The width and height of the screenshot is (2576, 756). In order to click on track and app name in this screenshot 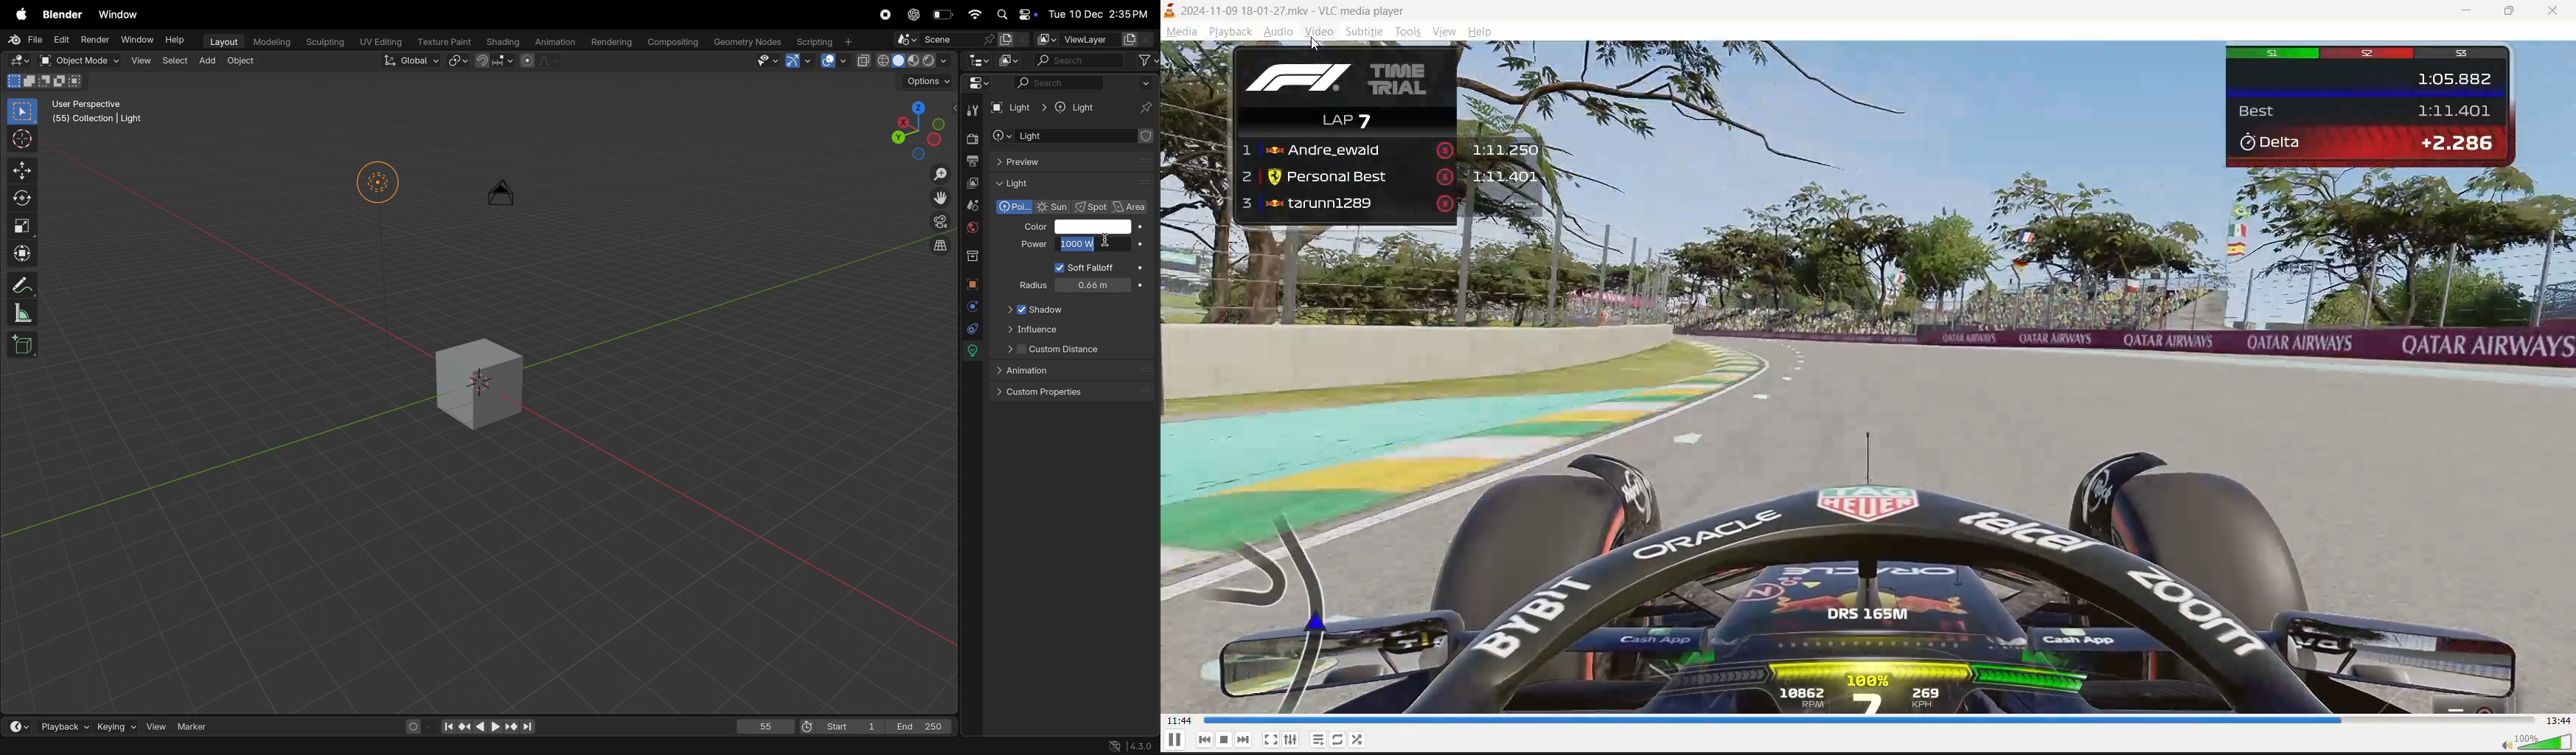, I will do `click(1292, 11)`.